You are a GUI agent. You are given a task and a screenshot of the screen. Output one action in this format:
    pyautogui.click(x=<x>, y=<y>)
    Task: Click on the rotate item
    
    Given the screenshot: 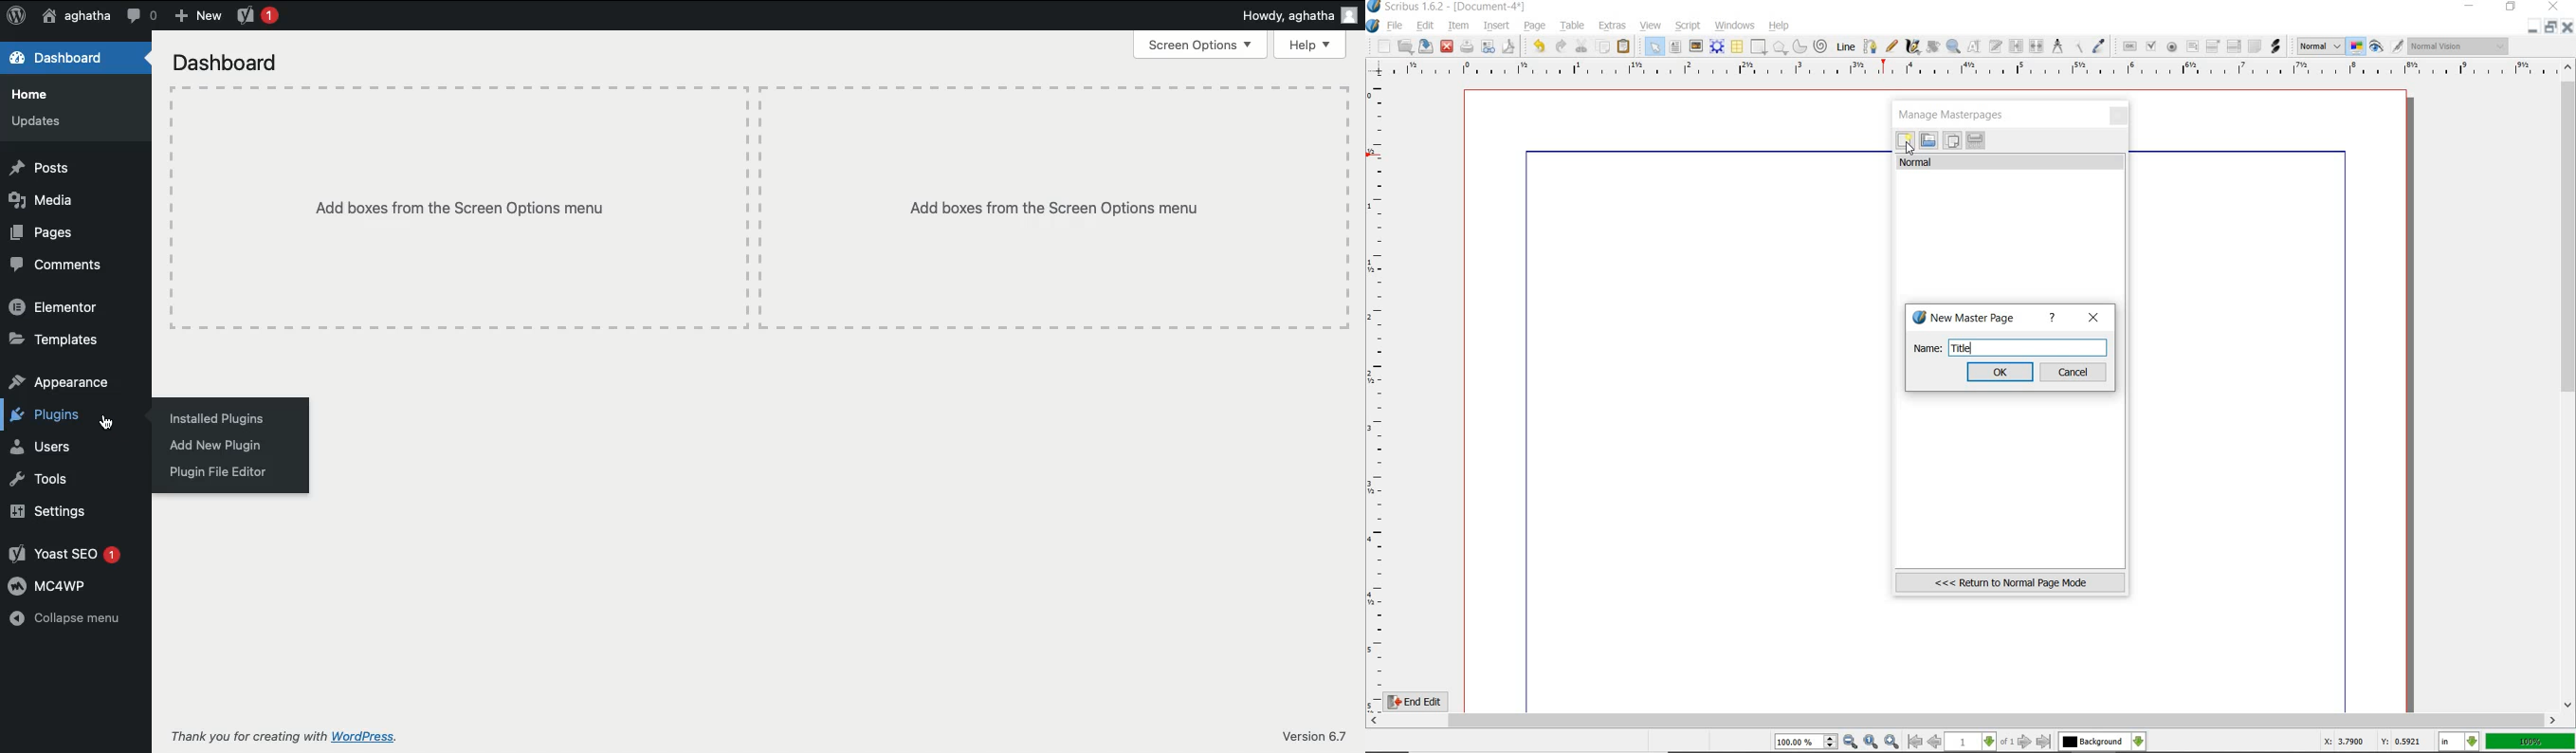 What is the action you would take?
    pyautogui.click(x=1932, y=48)
    